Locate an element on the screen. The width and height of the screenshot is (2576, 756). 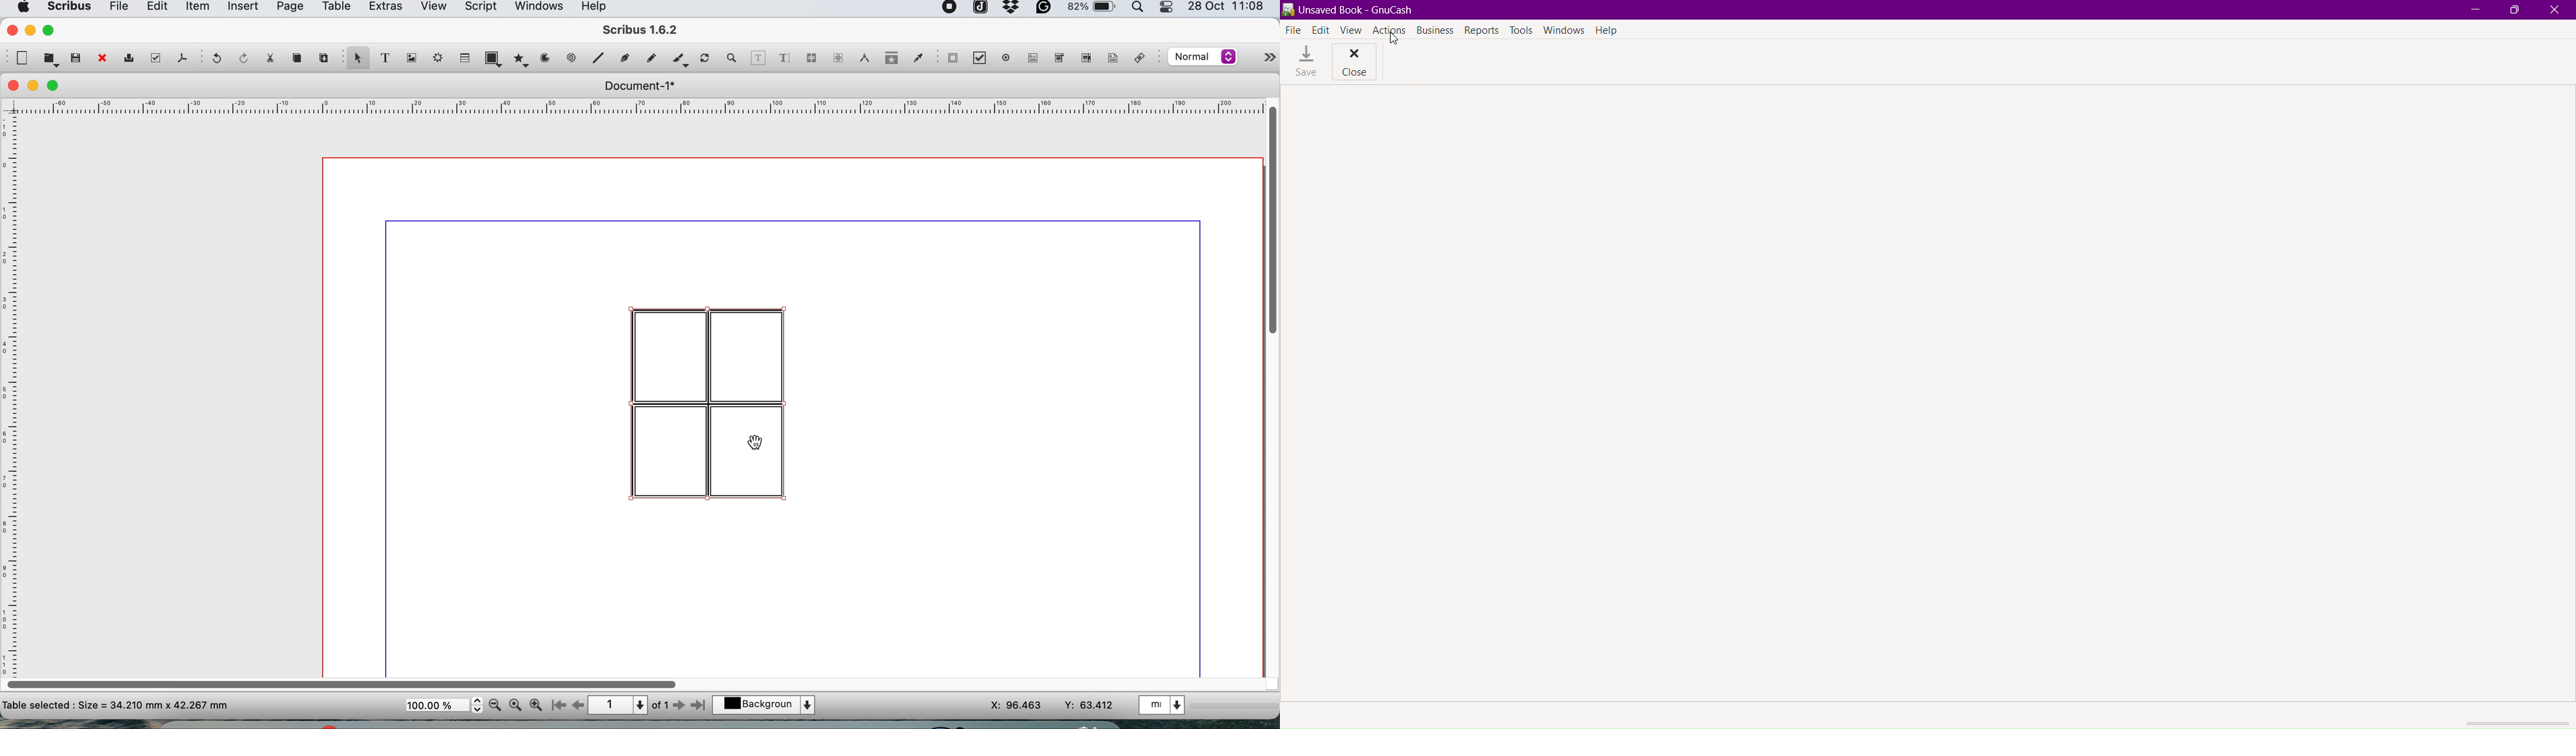
battery is located at coordinates (1090, 9).